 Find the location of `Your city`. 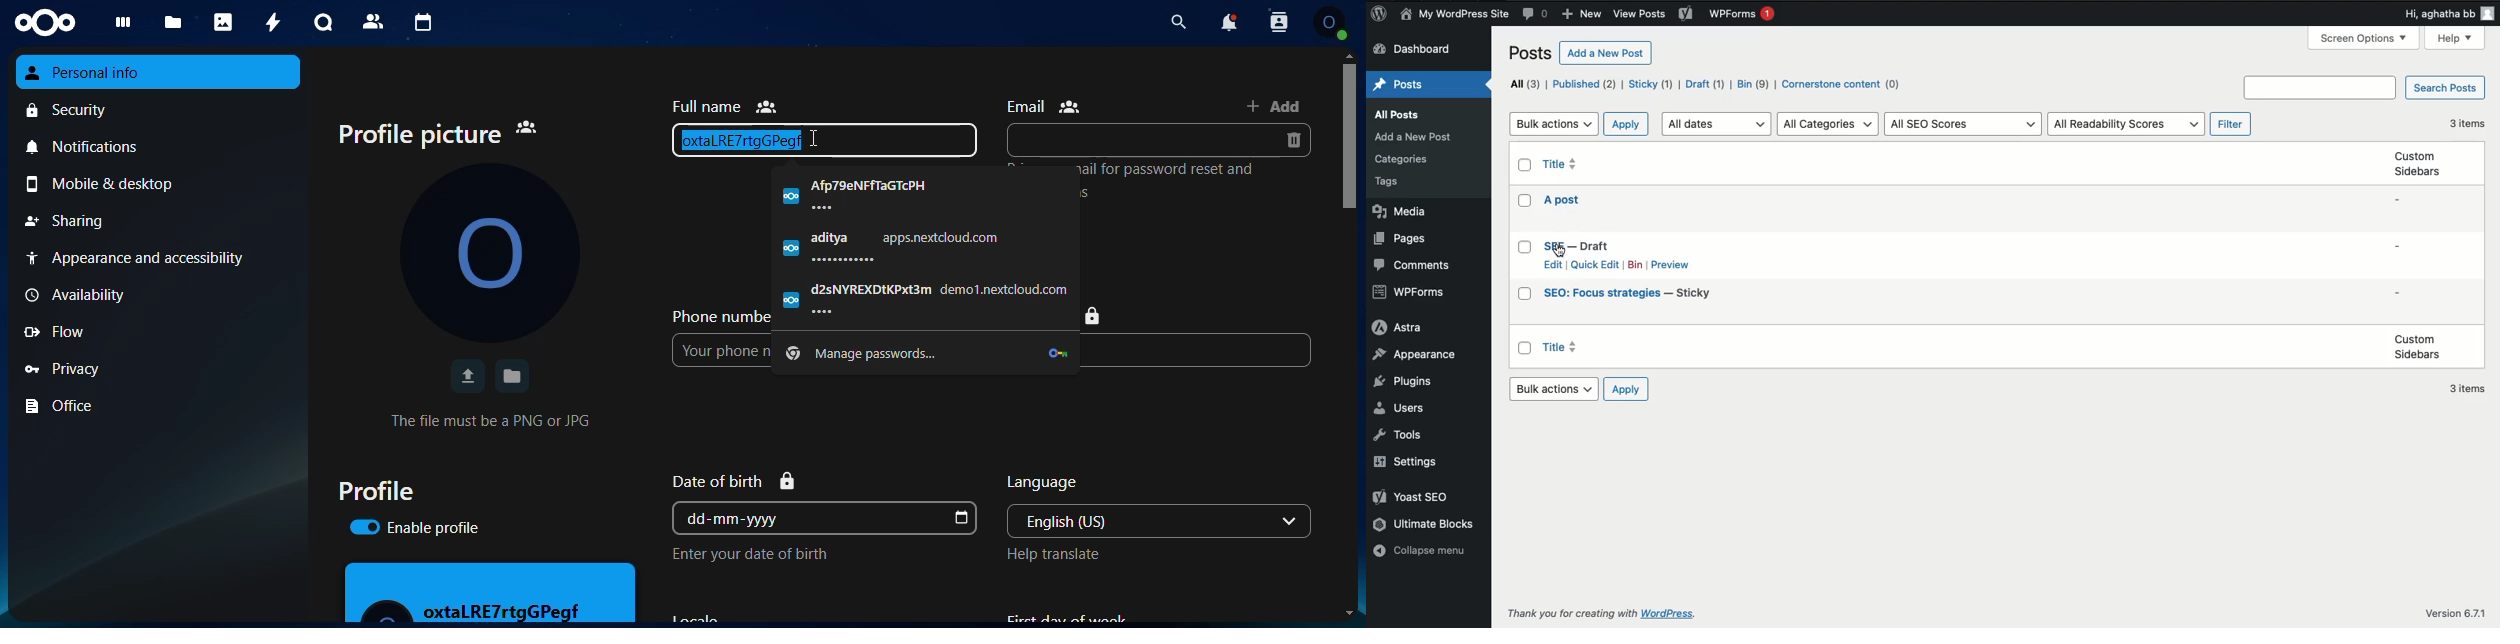

Your city is located at coordinates (1195, 350).